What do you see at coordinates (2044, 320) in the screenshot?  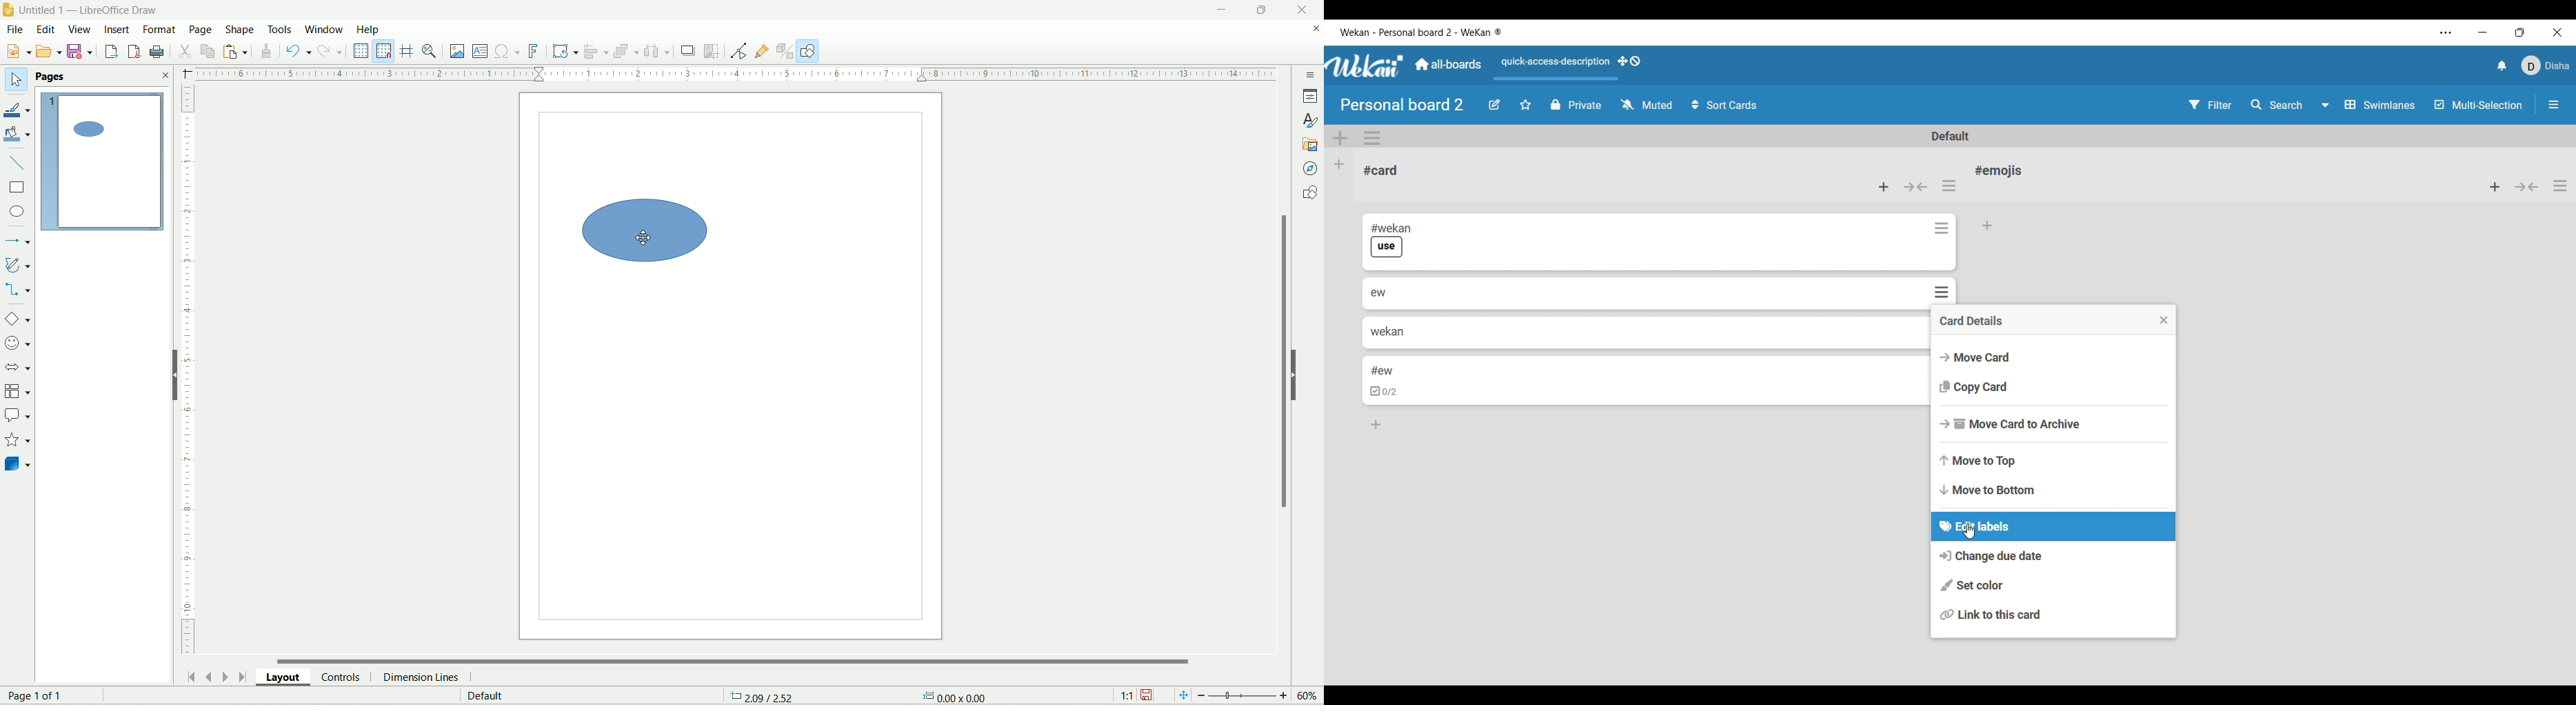 I see `Card details` at bounding box center [2044, 320].